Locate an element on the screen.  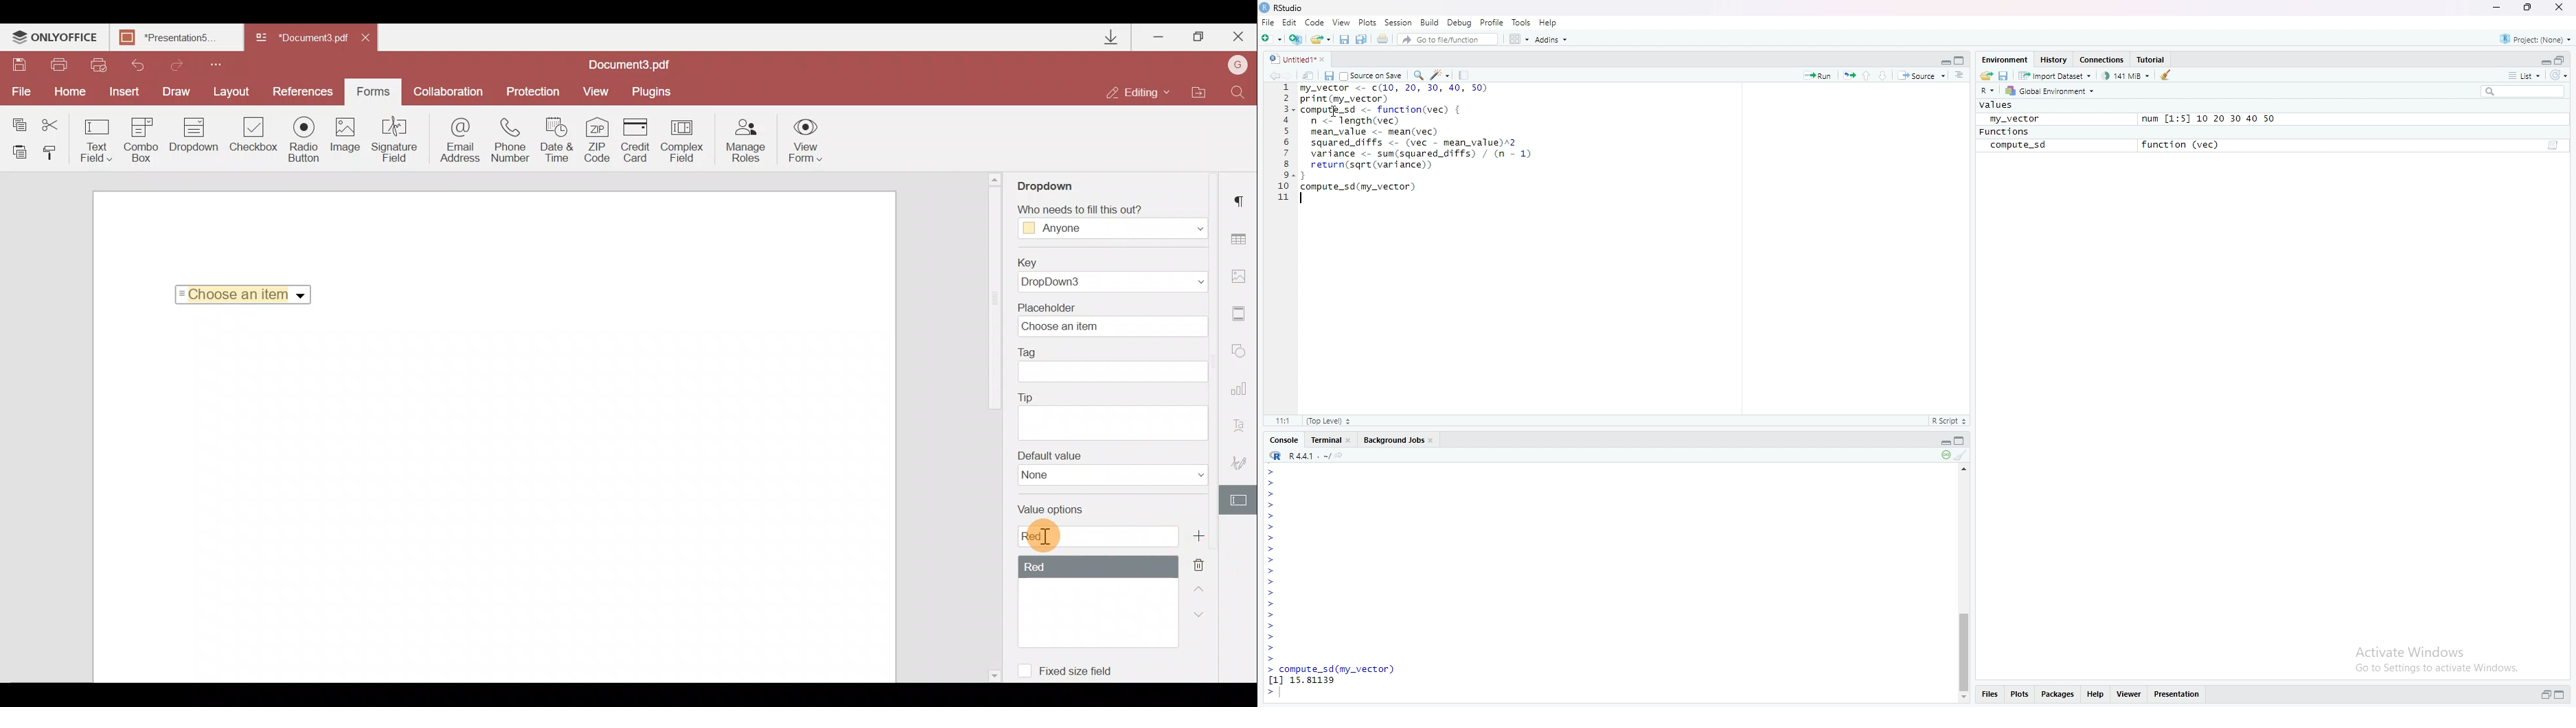
Add is located at coordinates (1198, 535).